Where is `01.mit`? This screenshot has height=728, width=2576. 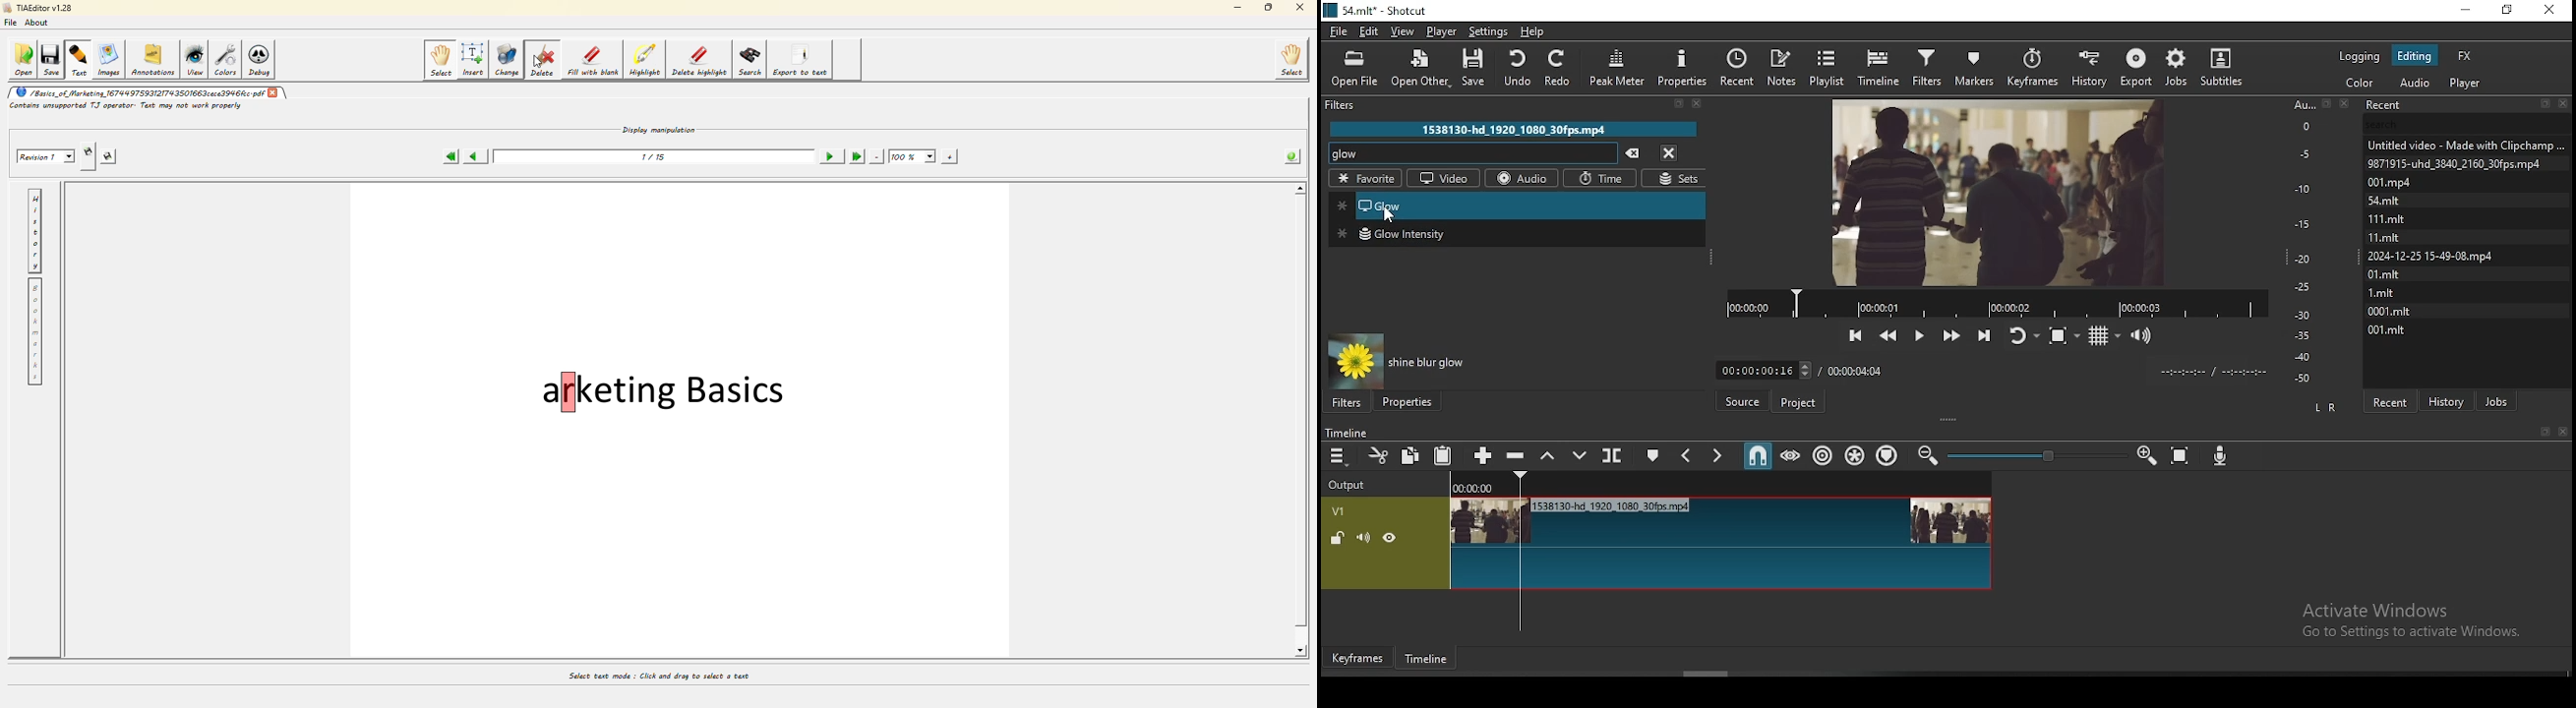 01.mit is located at coordinates (2385, 273).